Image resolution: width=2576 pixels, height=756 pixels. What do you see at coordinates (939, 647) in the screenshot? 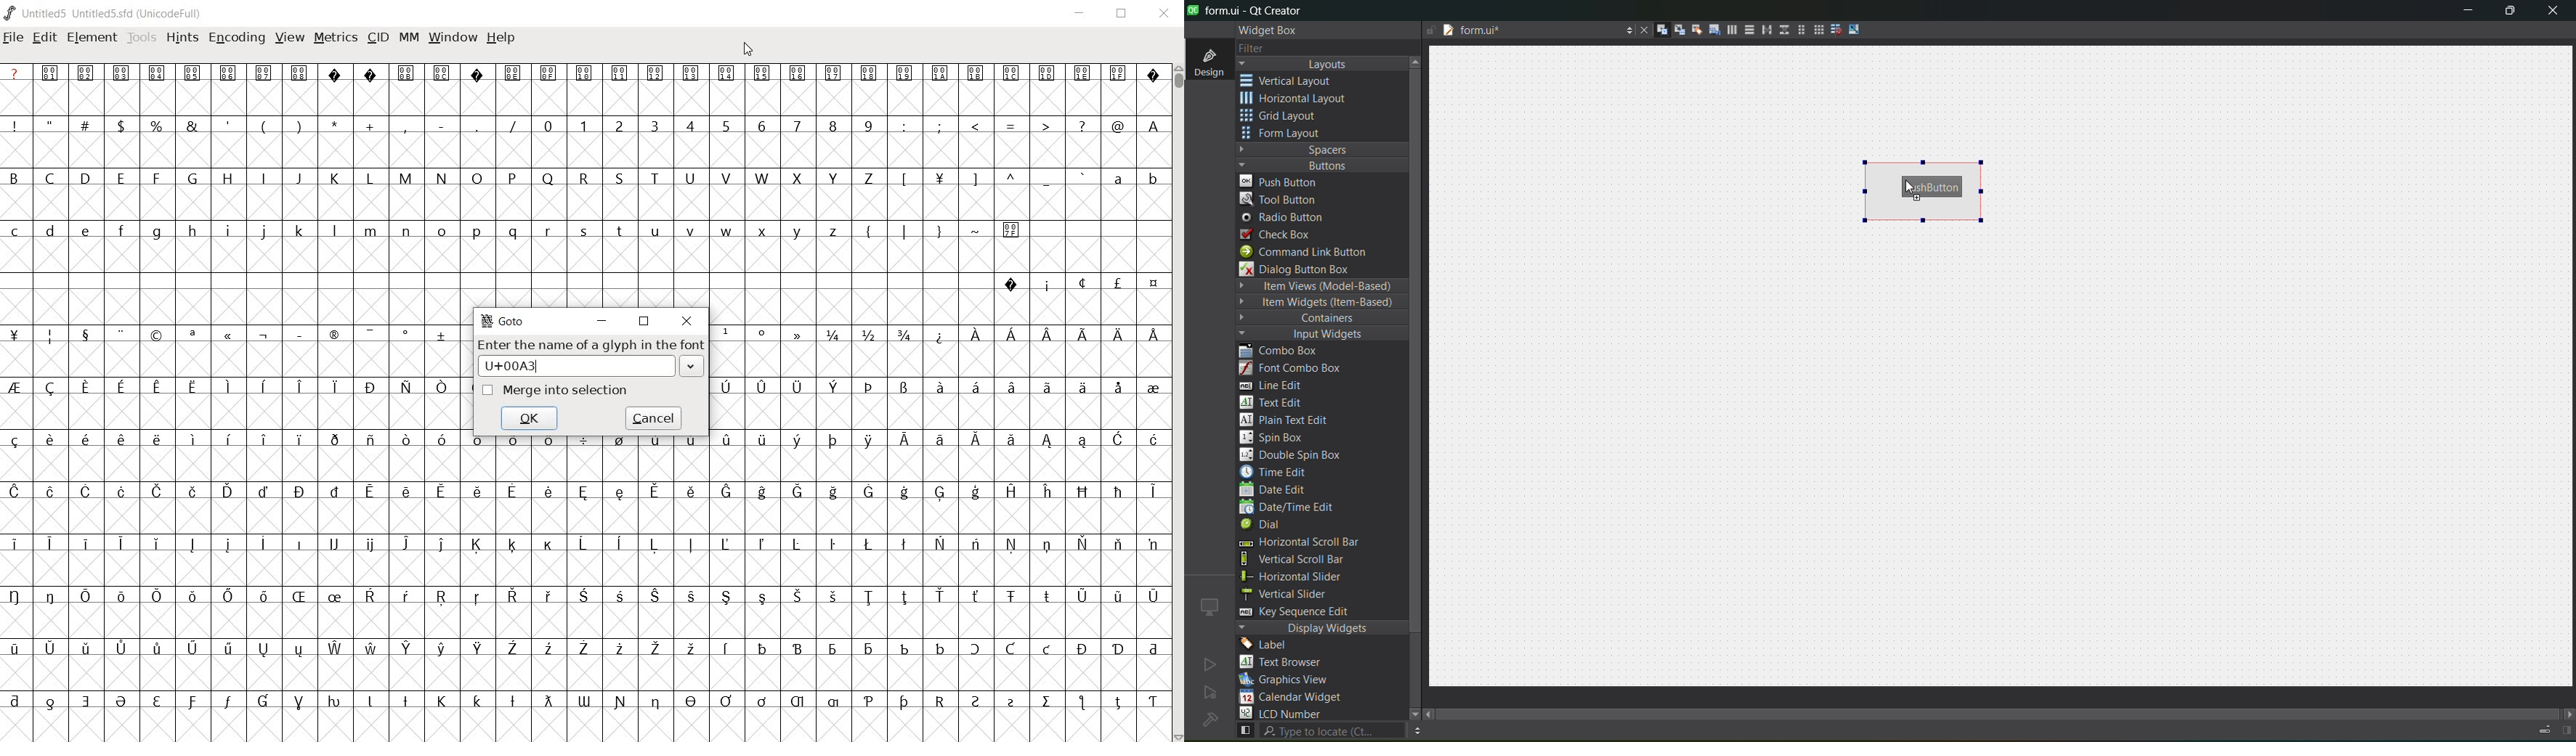
I see `Symbol` at bounding box center [939, 647].